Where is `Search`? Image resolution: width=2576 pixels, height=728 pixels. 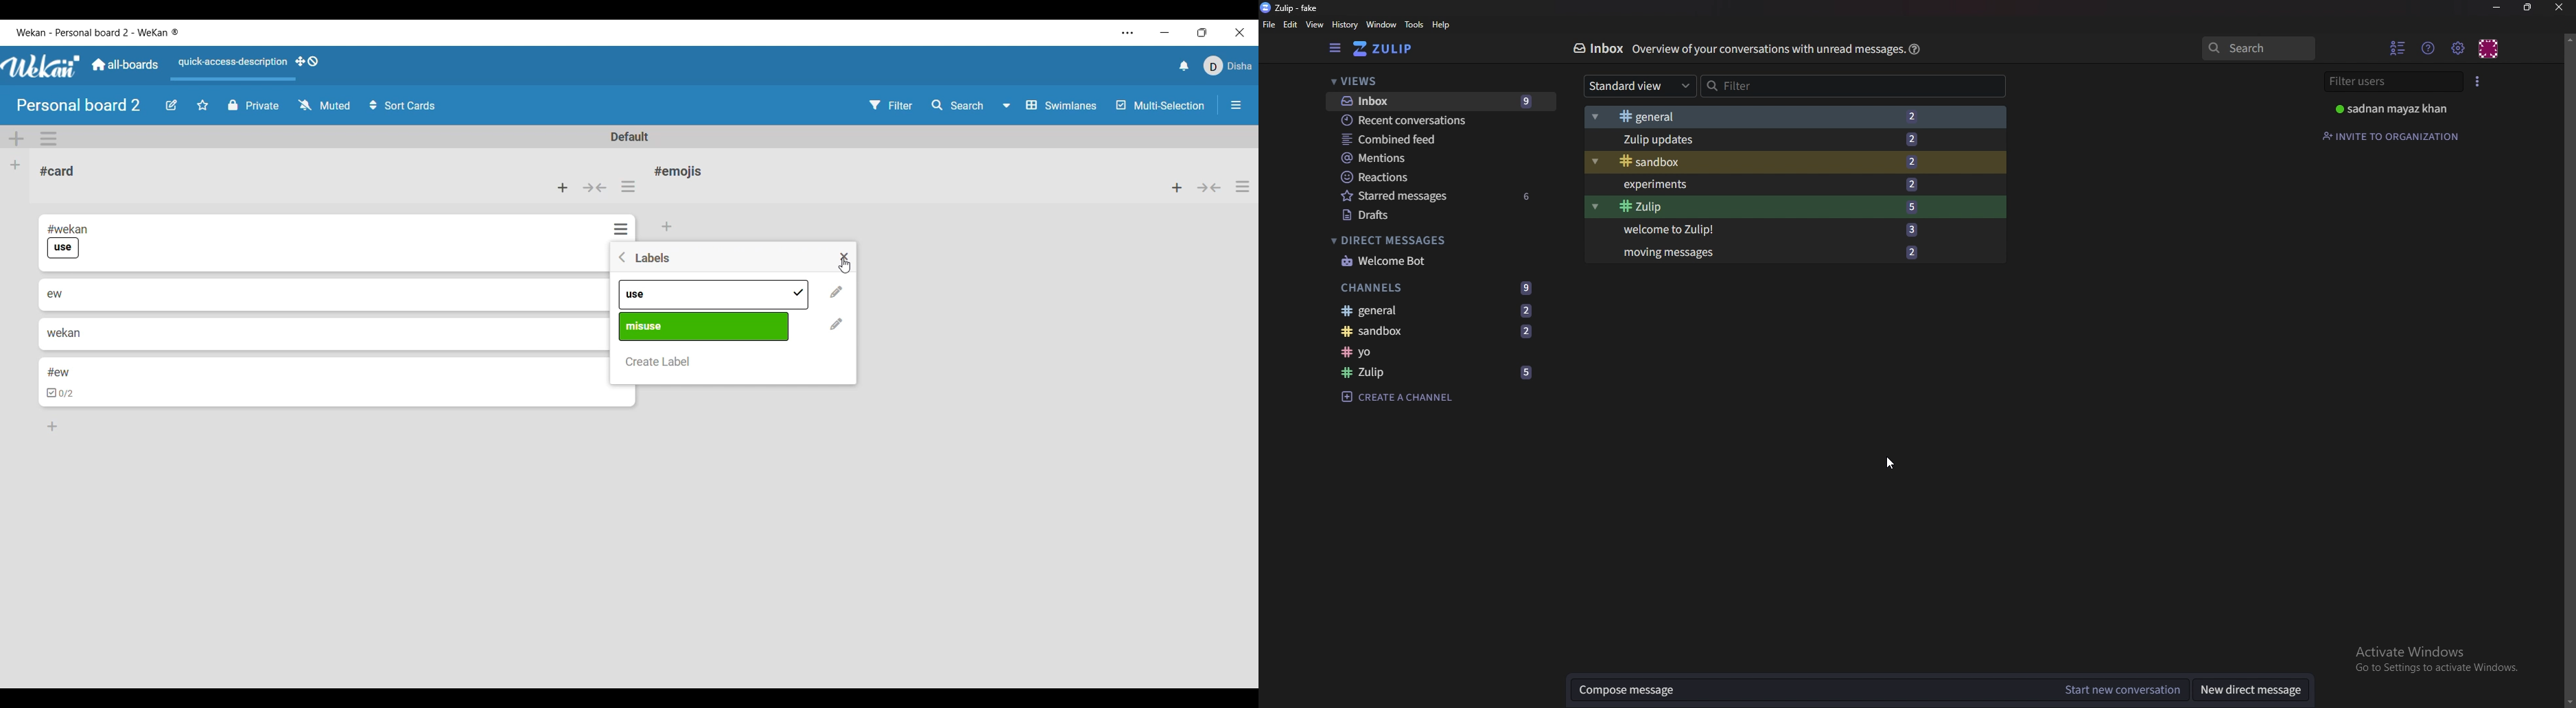
Search is located at coordinates (957, 104).